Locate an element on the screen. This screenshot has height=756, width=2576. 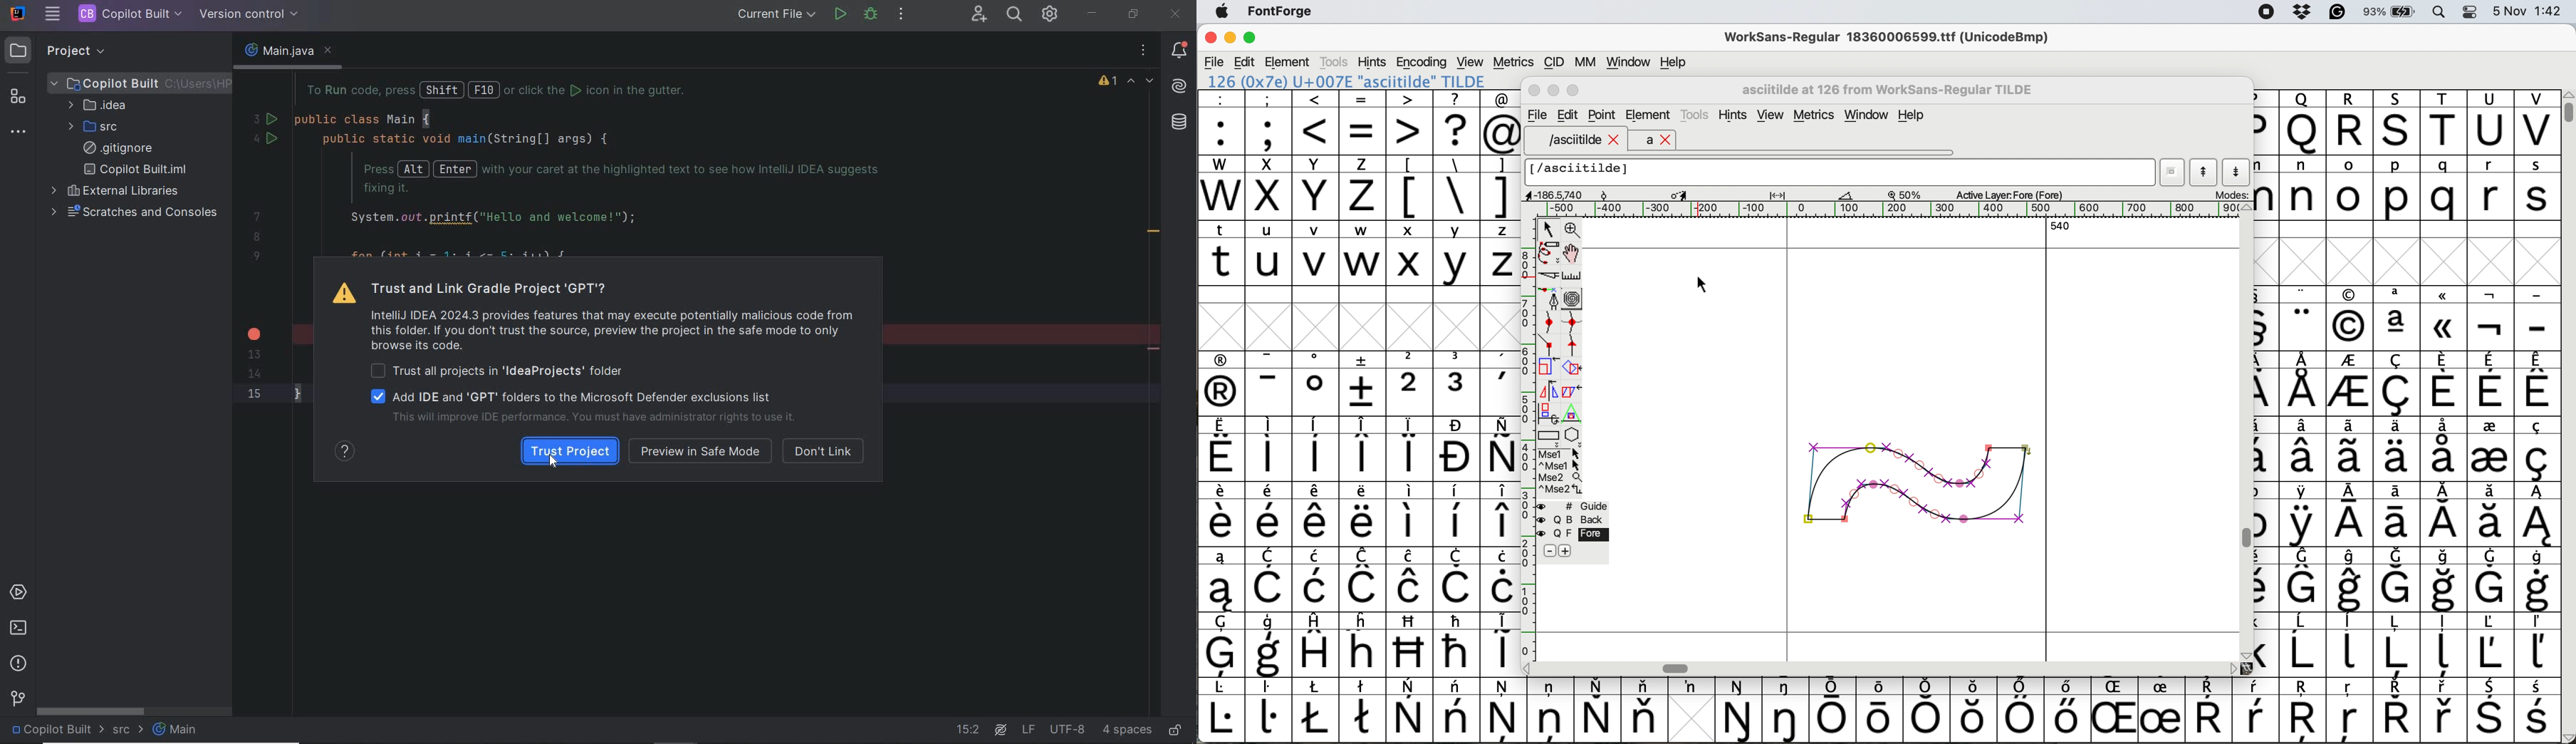
add a tangent point is located at coordinates (1574, 345).